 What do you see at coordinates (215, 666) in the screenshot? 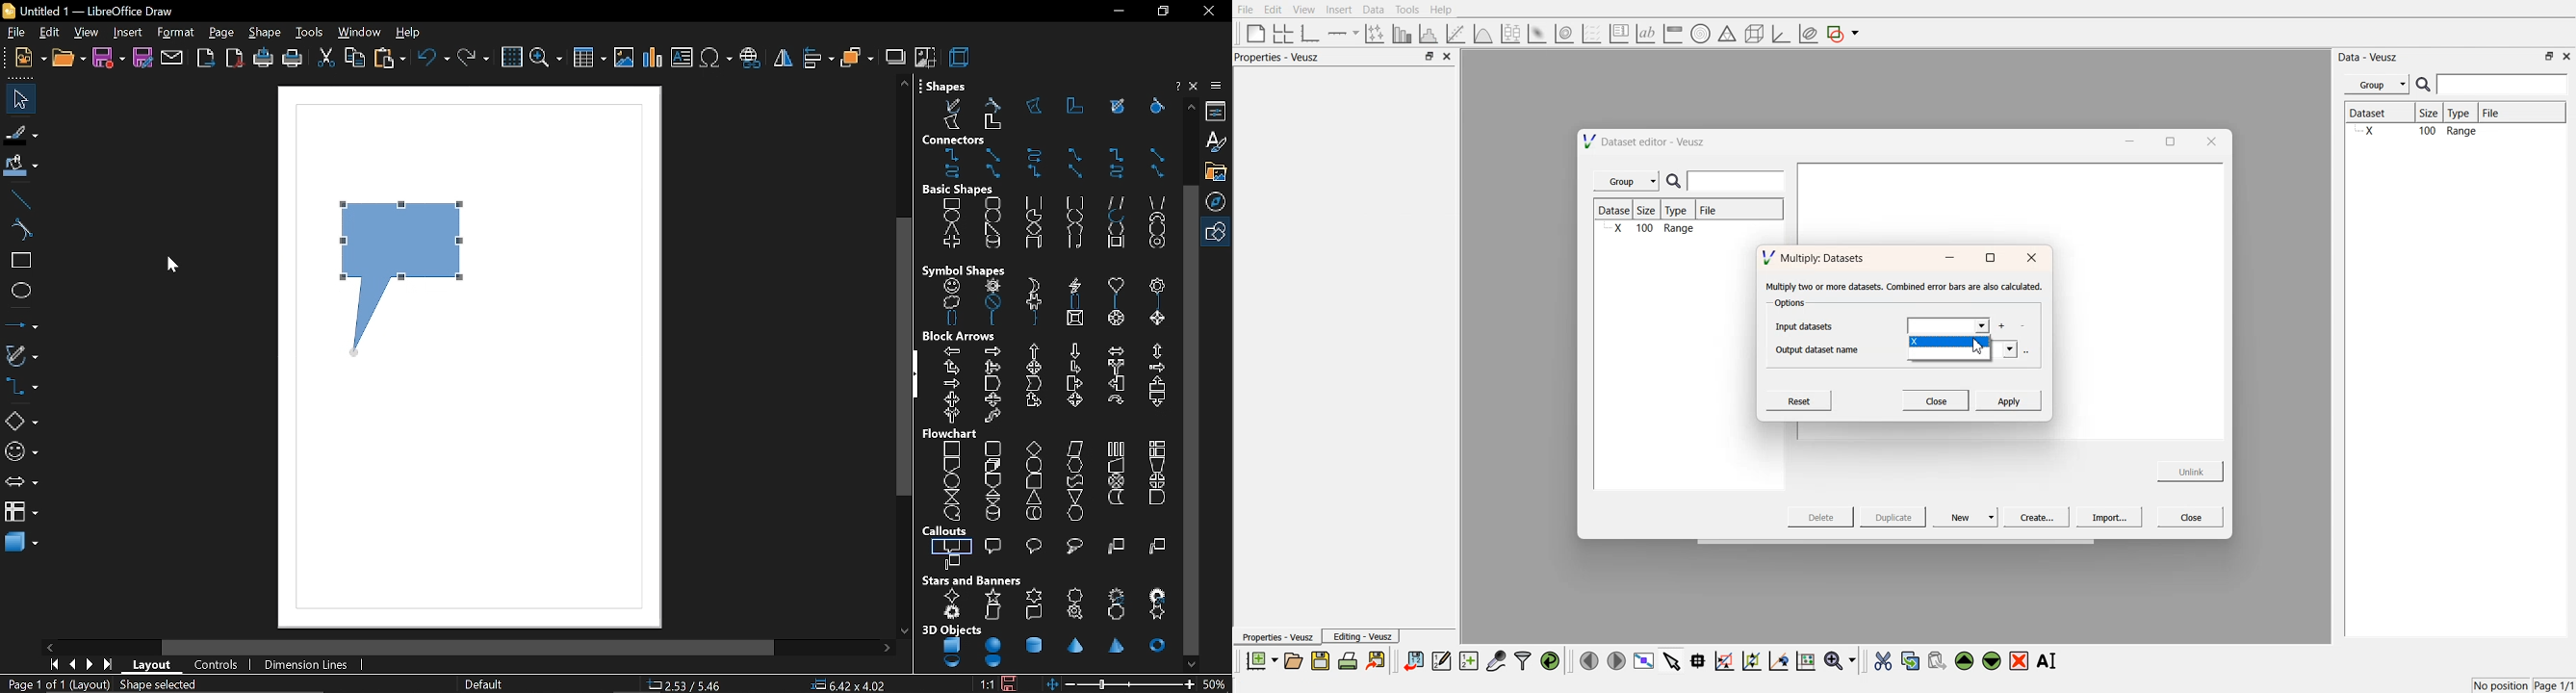
I see `controls` at bounding box center [215, 666].